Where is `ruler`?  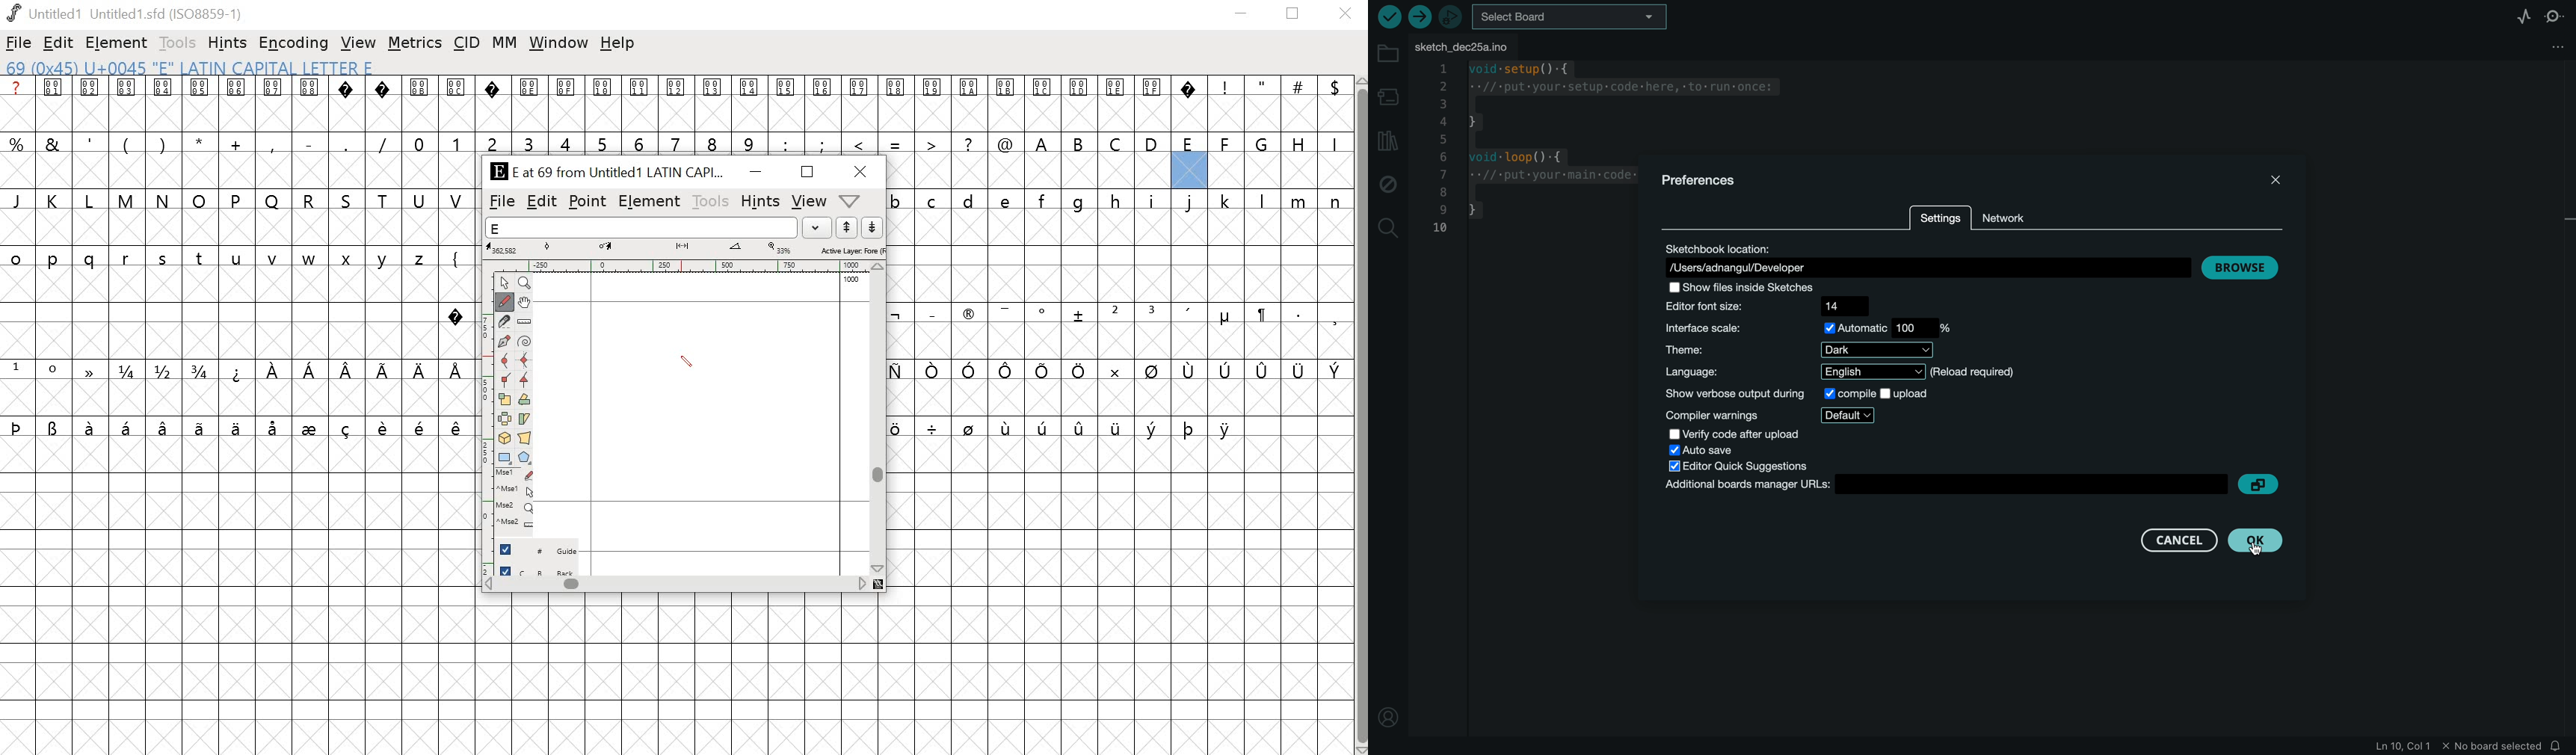
ruler is located at coordinates (680, 265).